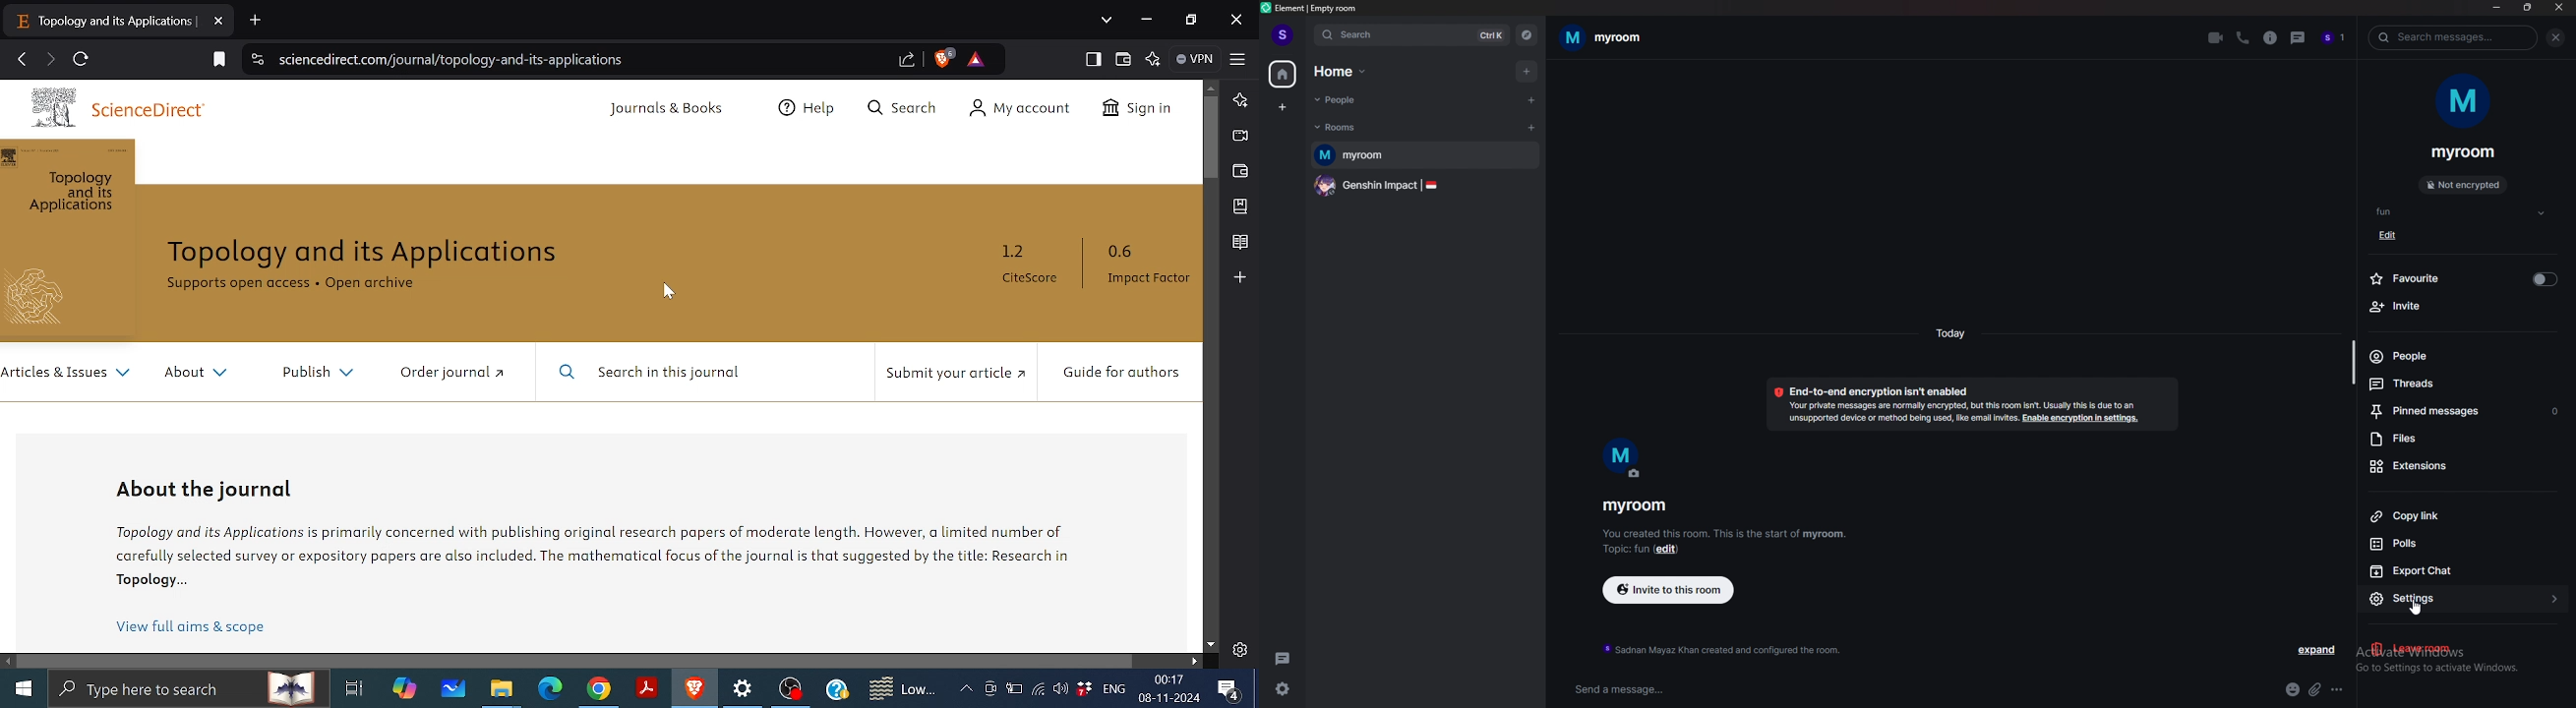 Image resolution: width=2576 pixels, height=728 pixels. I want to click on Internet access, so click(1035, 689).